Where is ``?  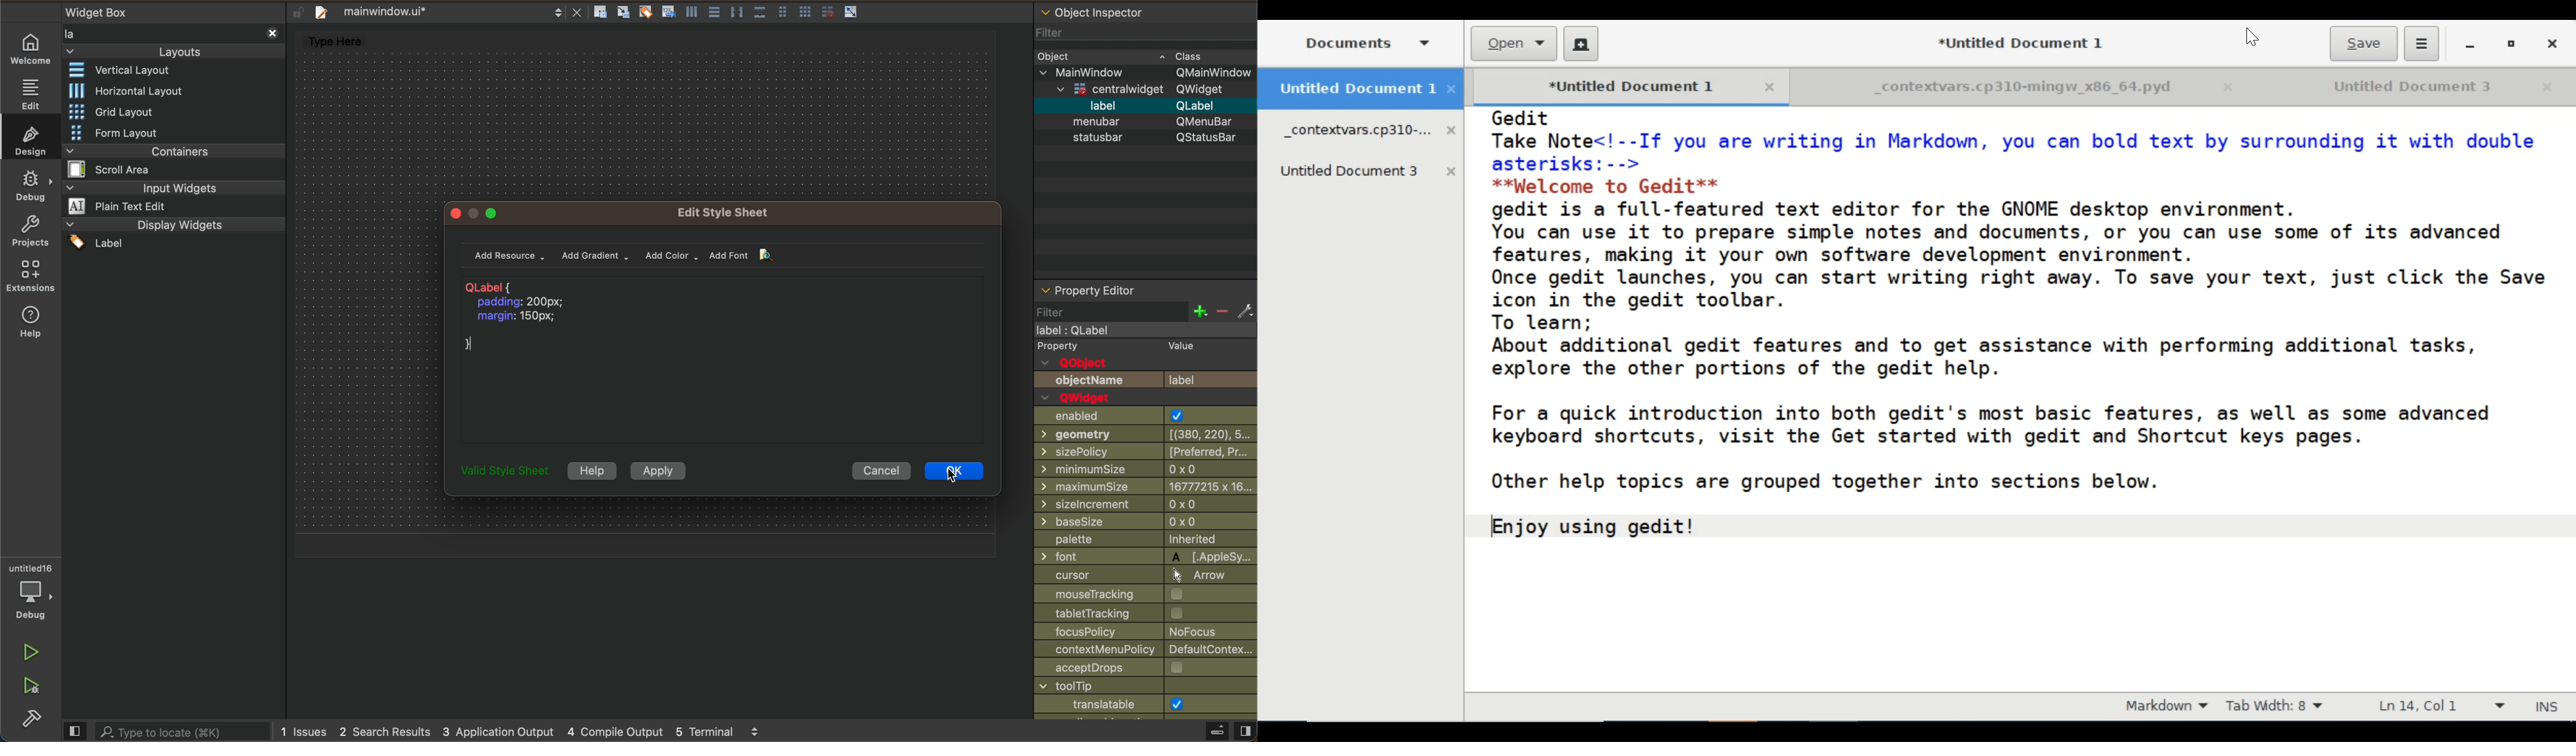
 is located at coordinates (1145, 556).